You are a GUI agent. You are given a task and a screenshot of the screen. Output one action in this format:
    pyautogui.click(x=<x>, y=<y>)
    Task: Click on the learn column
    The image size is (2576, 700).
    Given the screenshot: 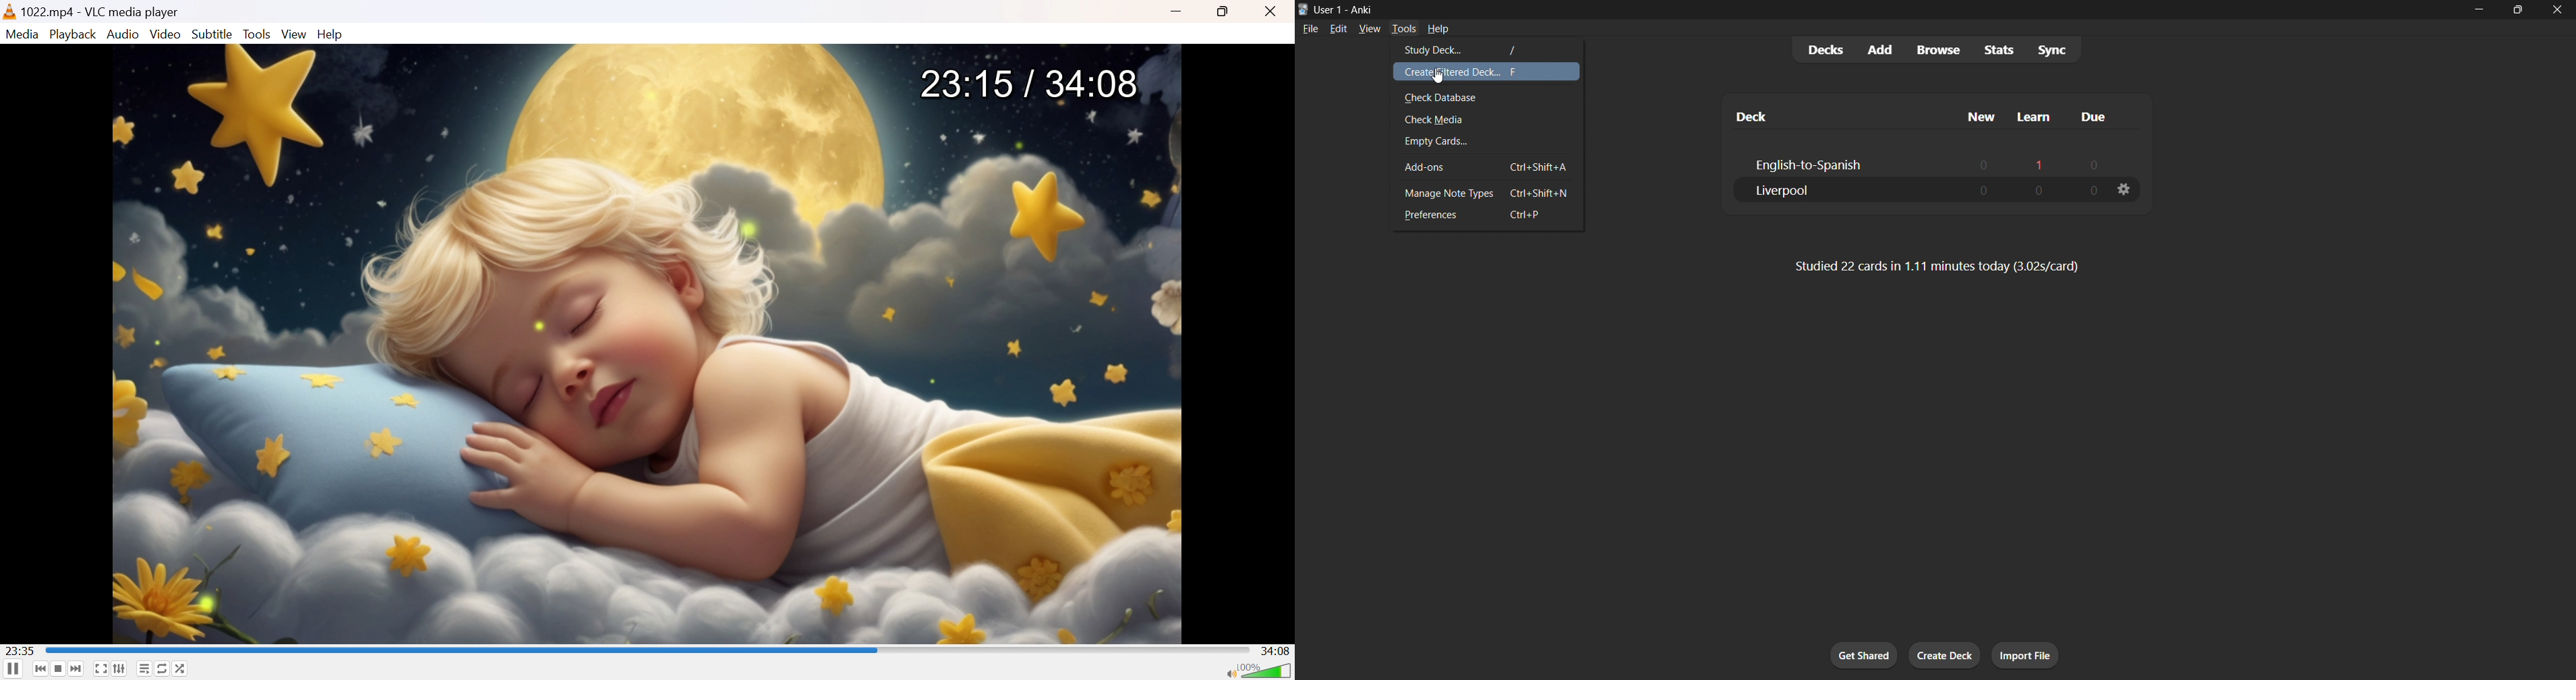 What is the action you would take?
    pyautogui.click(x=2031, y=118)
    